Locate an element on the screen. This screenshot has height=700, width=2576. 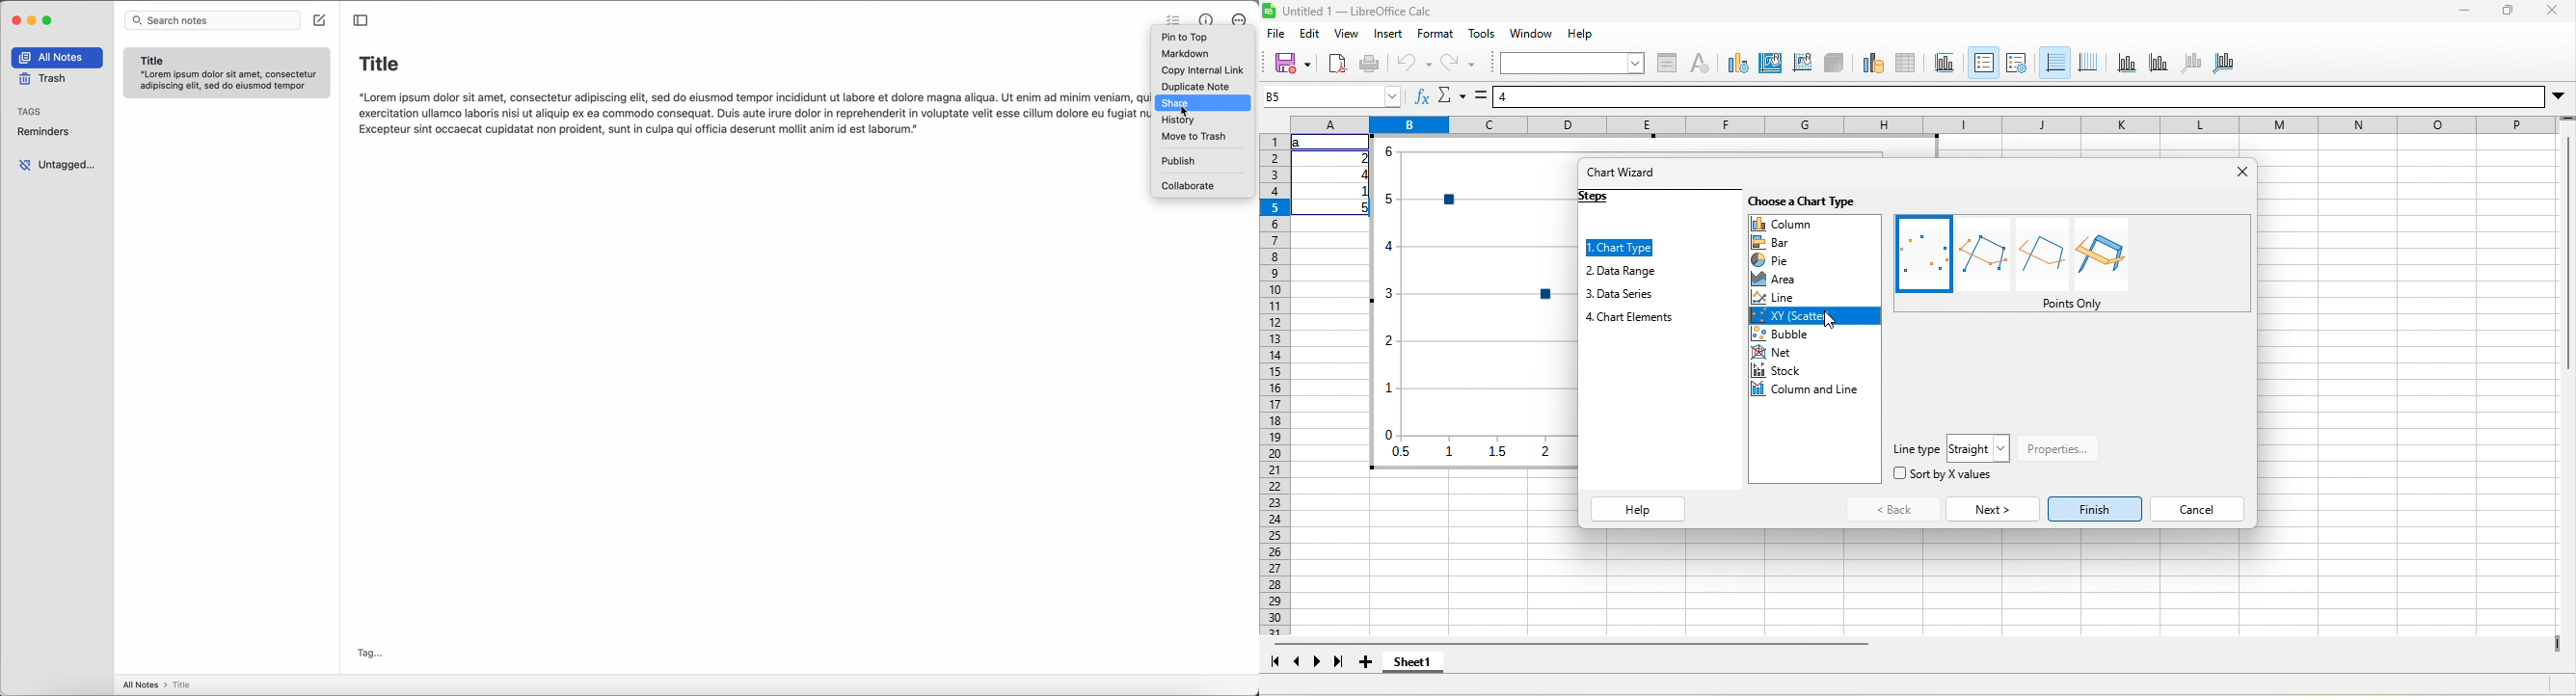
window is located at coordinates (1531, 34).